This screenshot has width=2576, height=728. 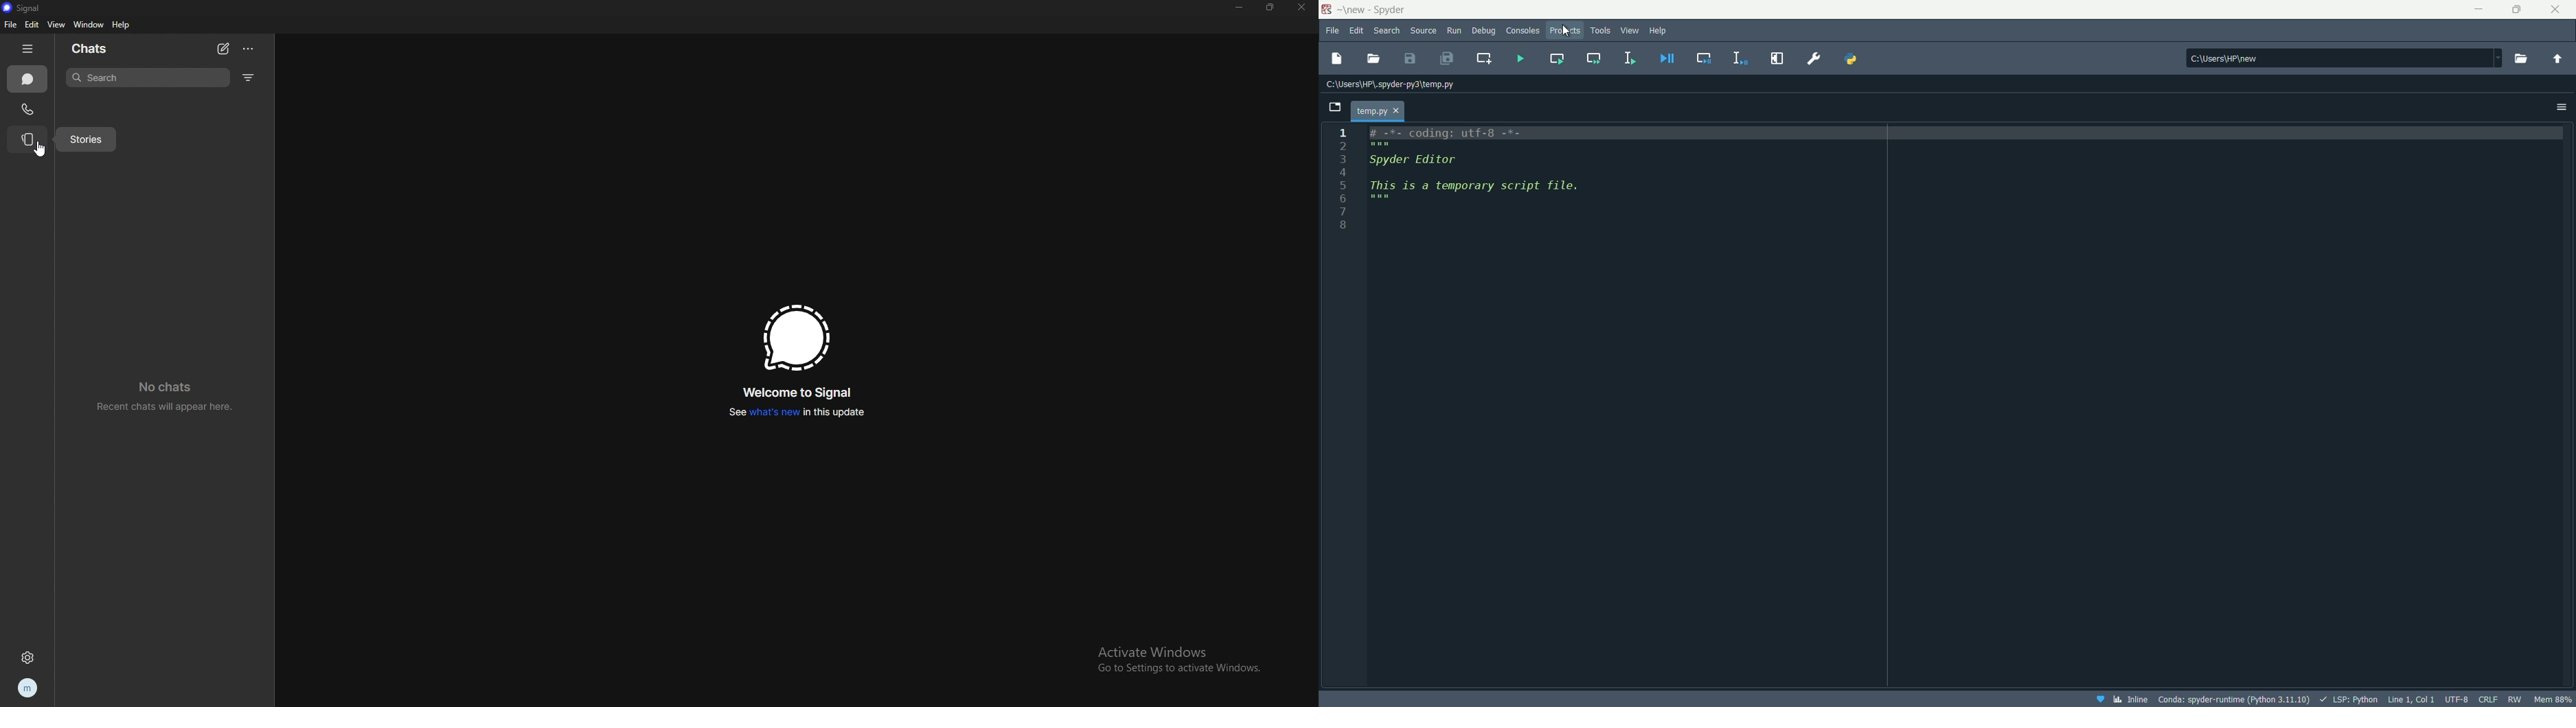 What do you see at coordinates (168, 387) in the screenshot?
I see `no chats` at bounding box center [168, 387].